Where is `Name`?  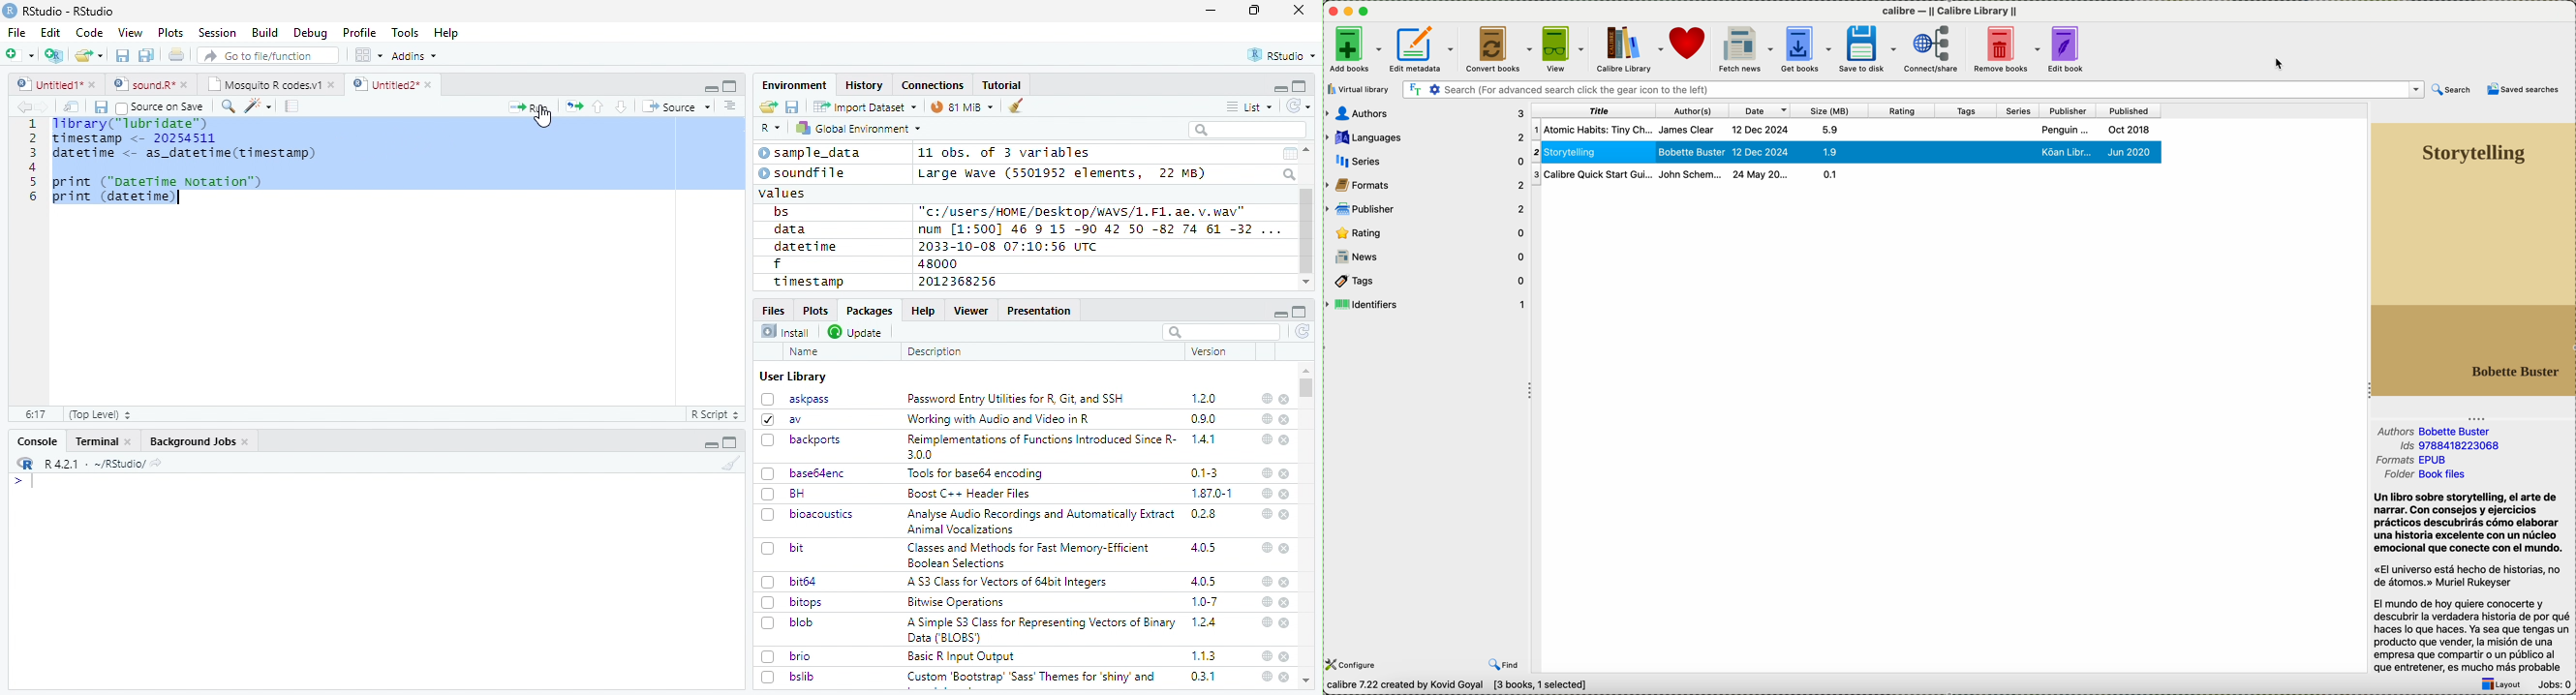
Name is located at coordinates (806, 352).